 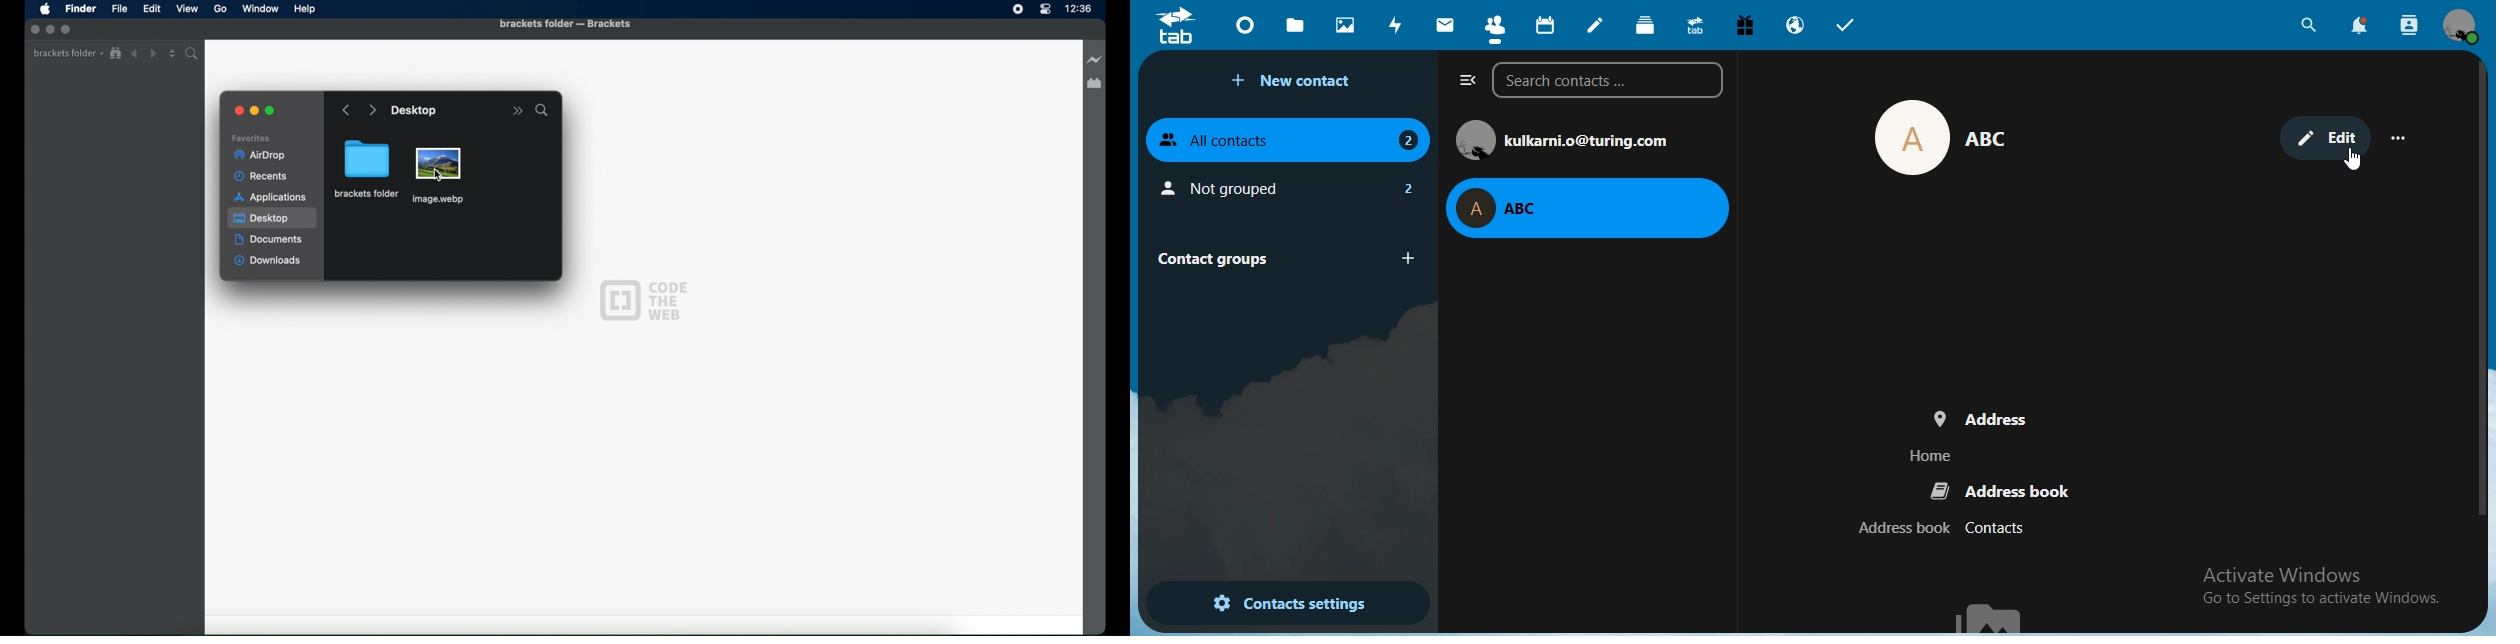 I want to click on search, so click(x=2310, y=25).